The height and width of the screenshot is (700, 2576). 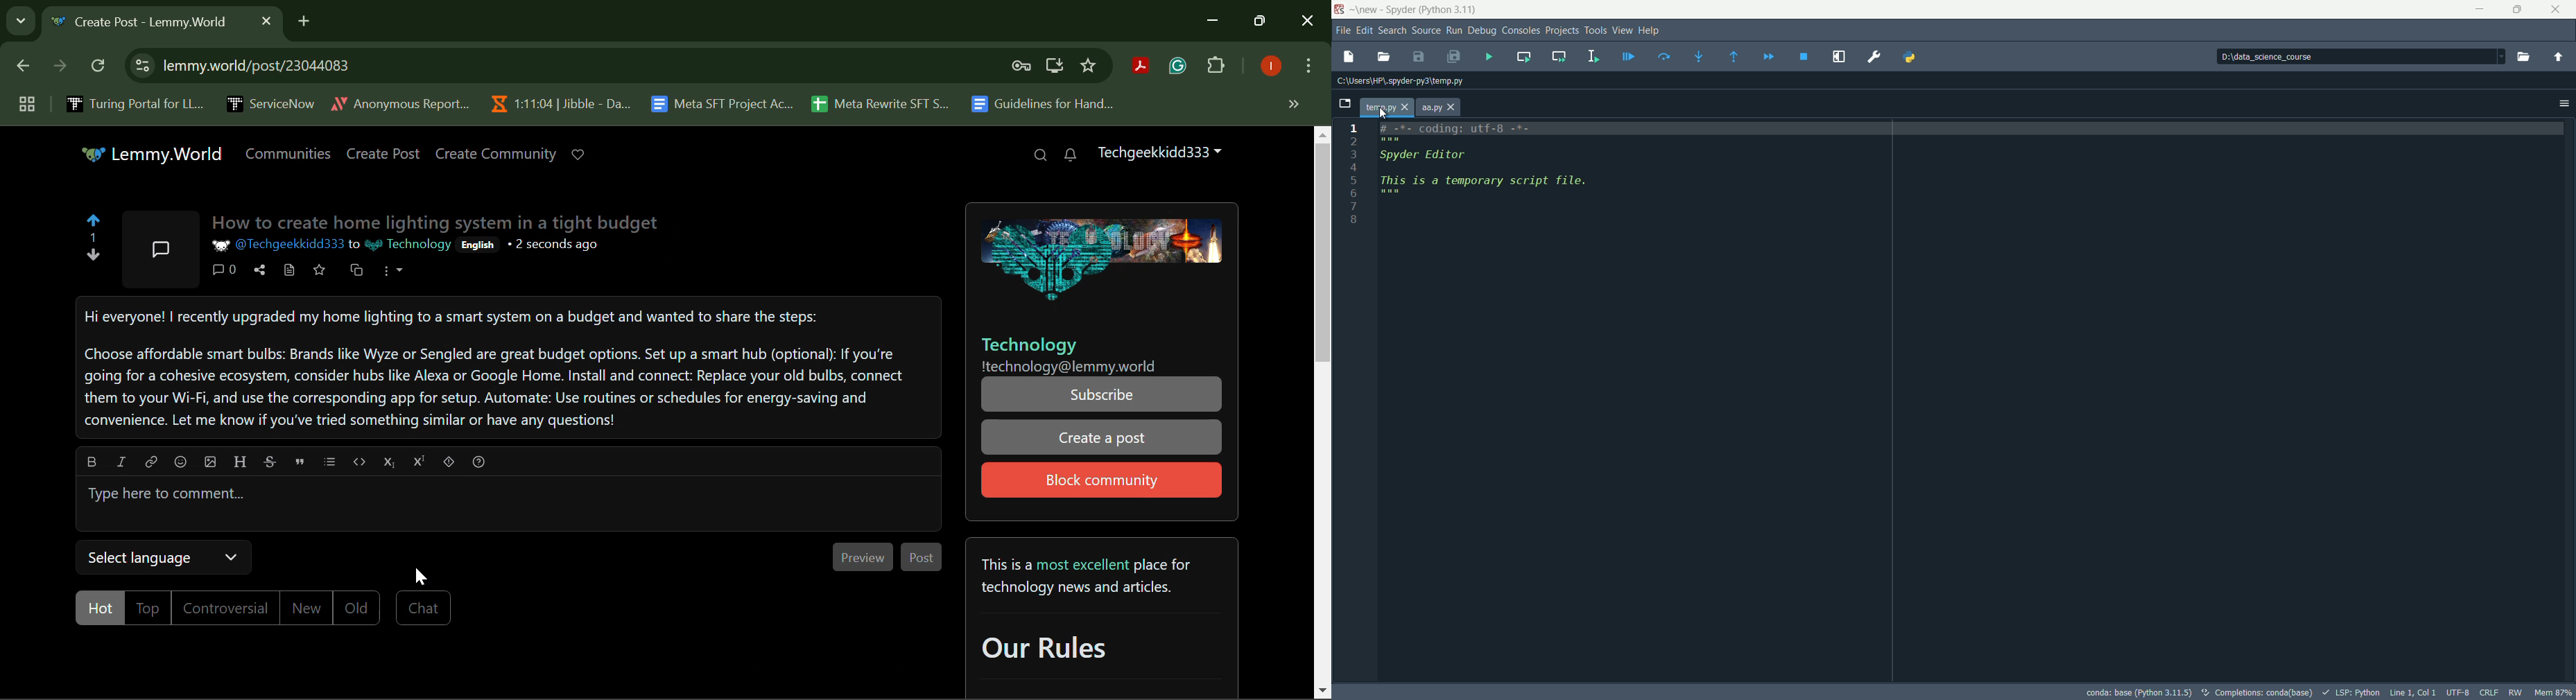 I want to click on Close Tab, so click(x=266, y=20).